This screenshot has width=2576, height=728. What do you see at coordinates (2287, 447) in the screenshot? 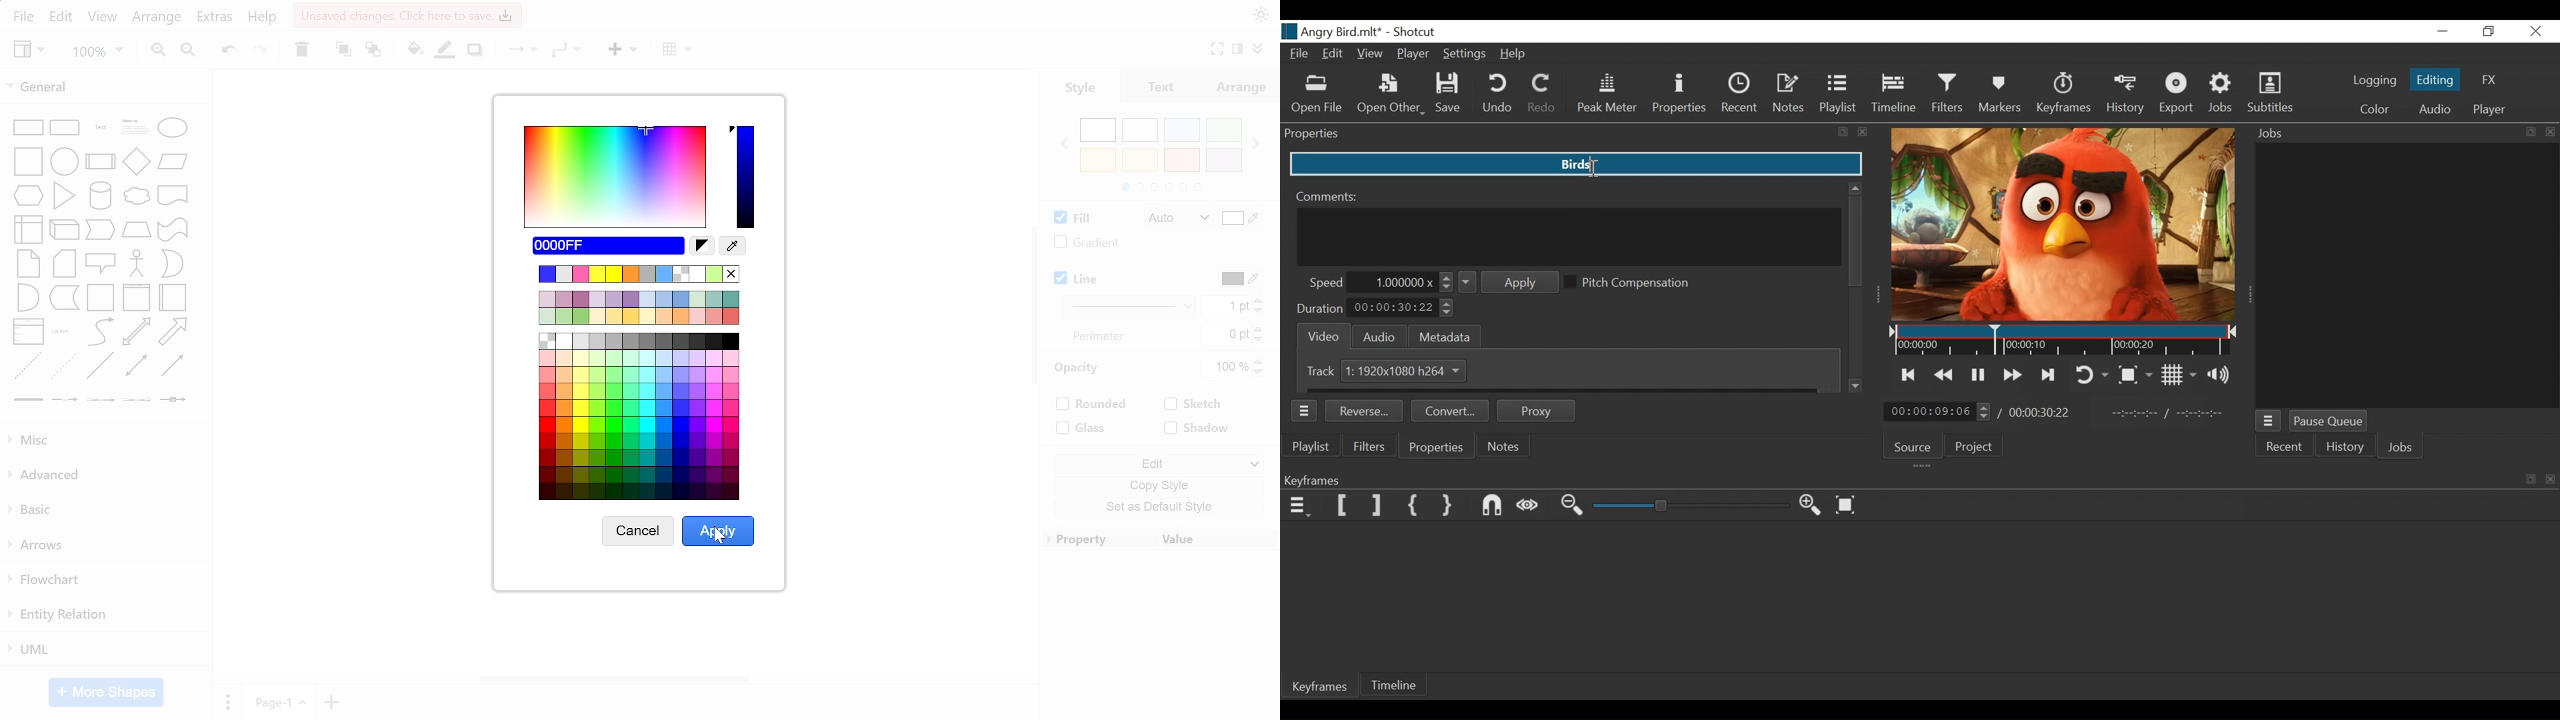
I see `Recent` at bounding box center [2287, 447].